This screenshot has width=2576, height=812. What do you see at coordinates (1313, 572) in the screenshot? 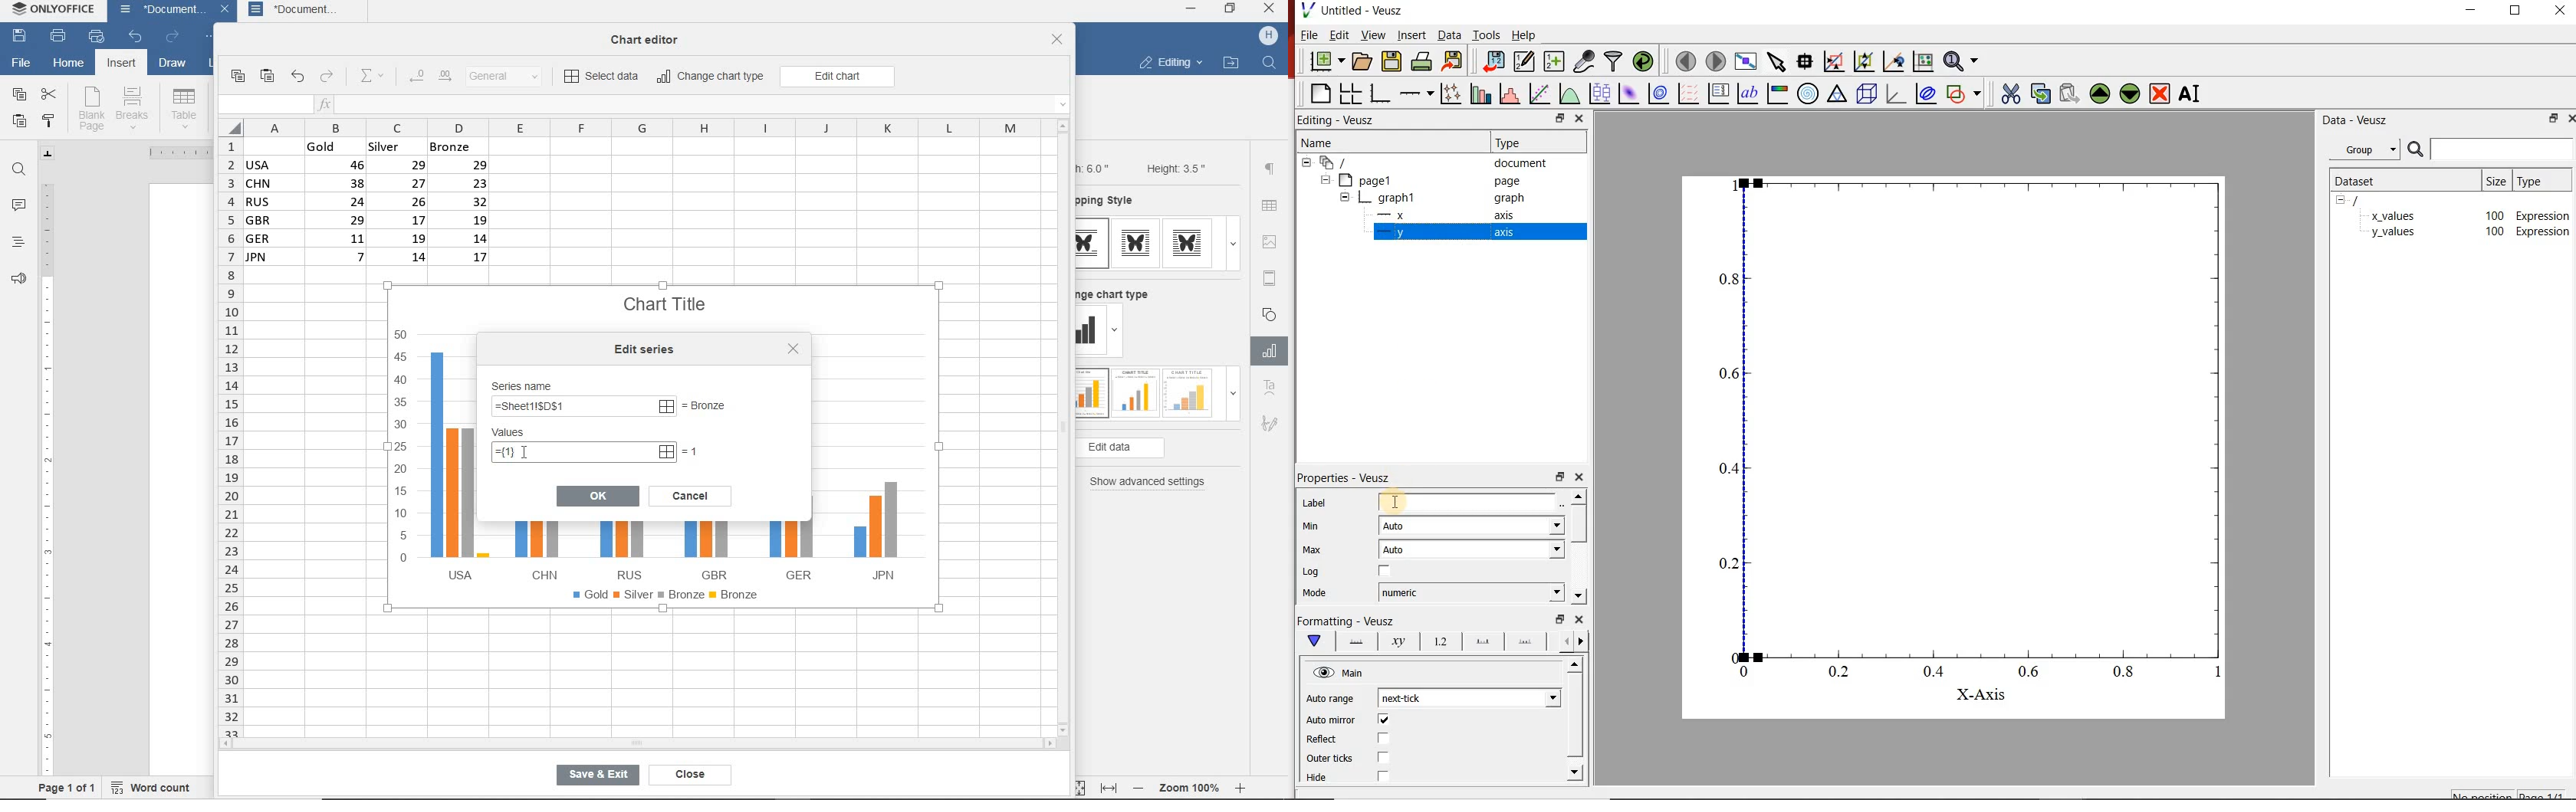
I see `| Log` at bounding box center [1313, 572].